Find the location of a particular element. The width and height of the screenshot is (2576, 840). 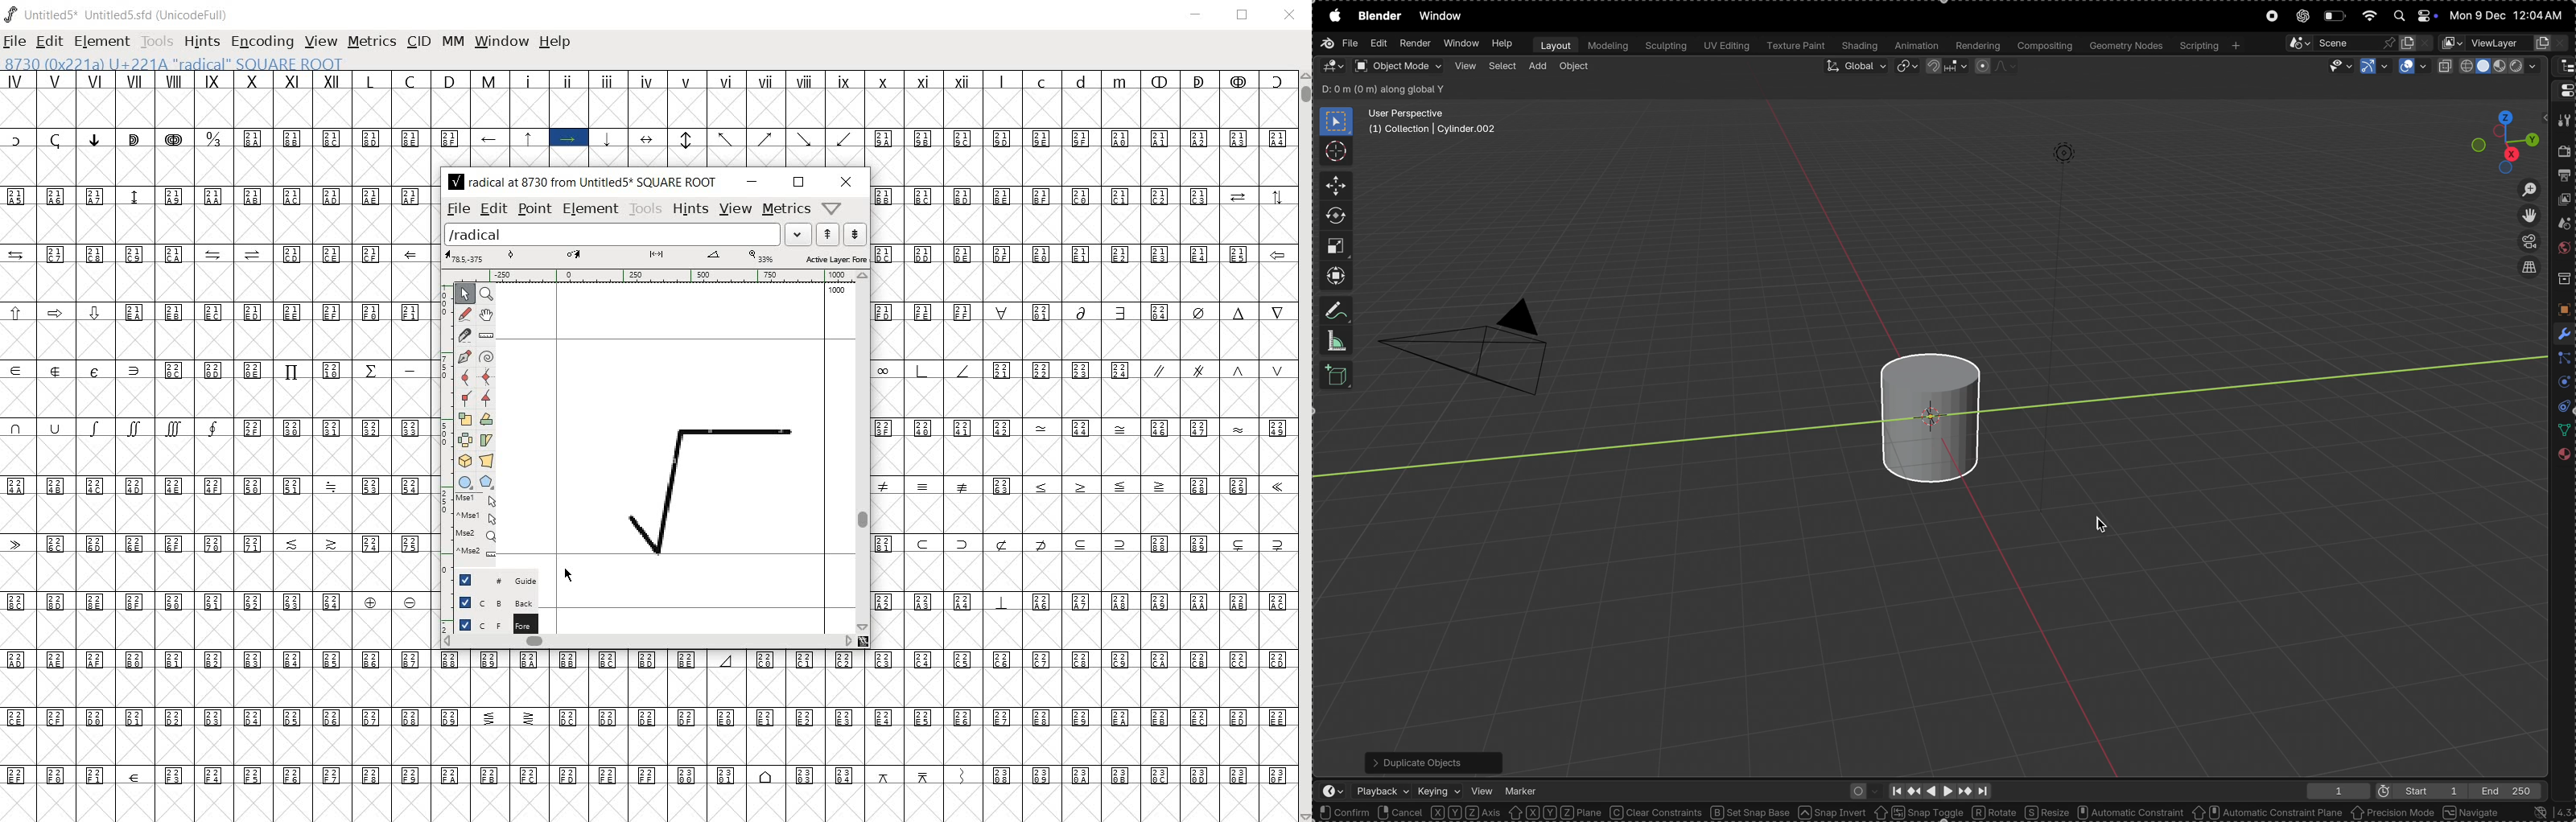

cusor is located at coordinates (2102, 522).